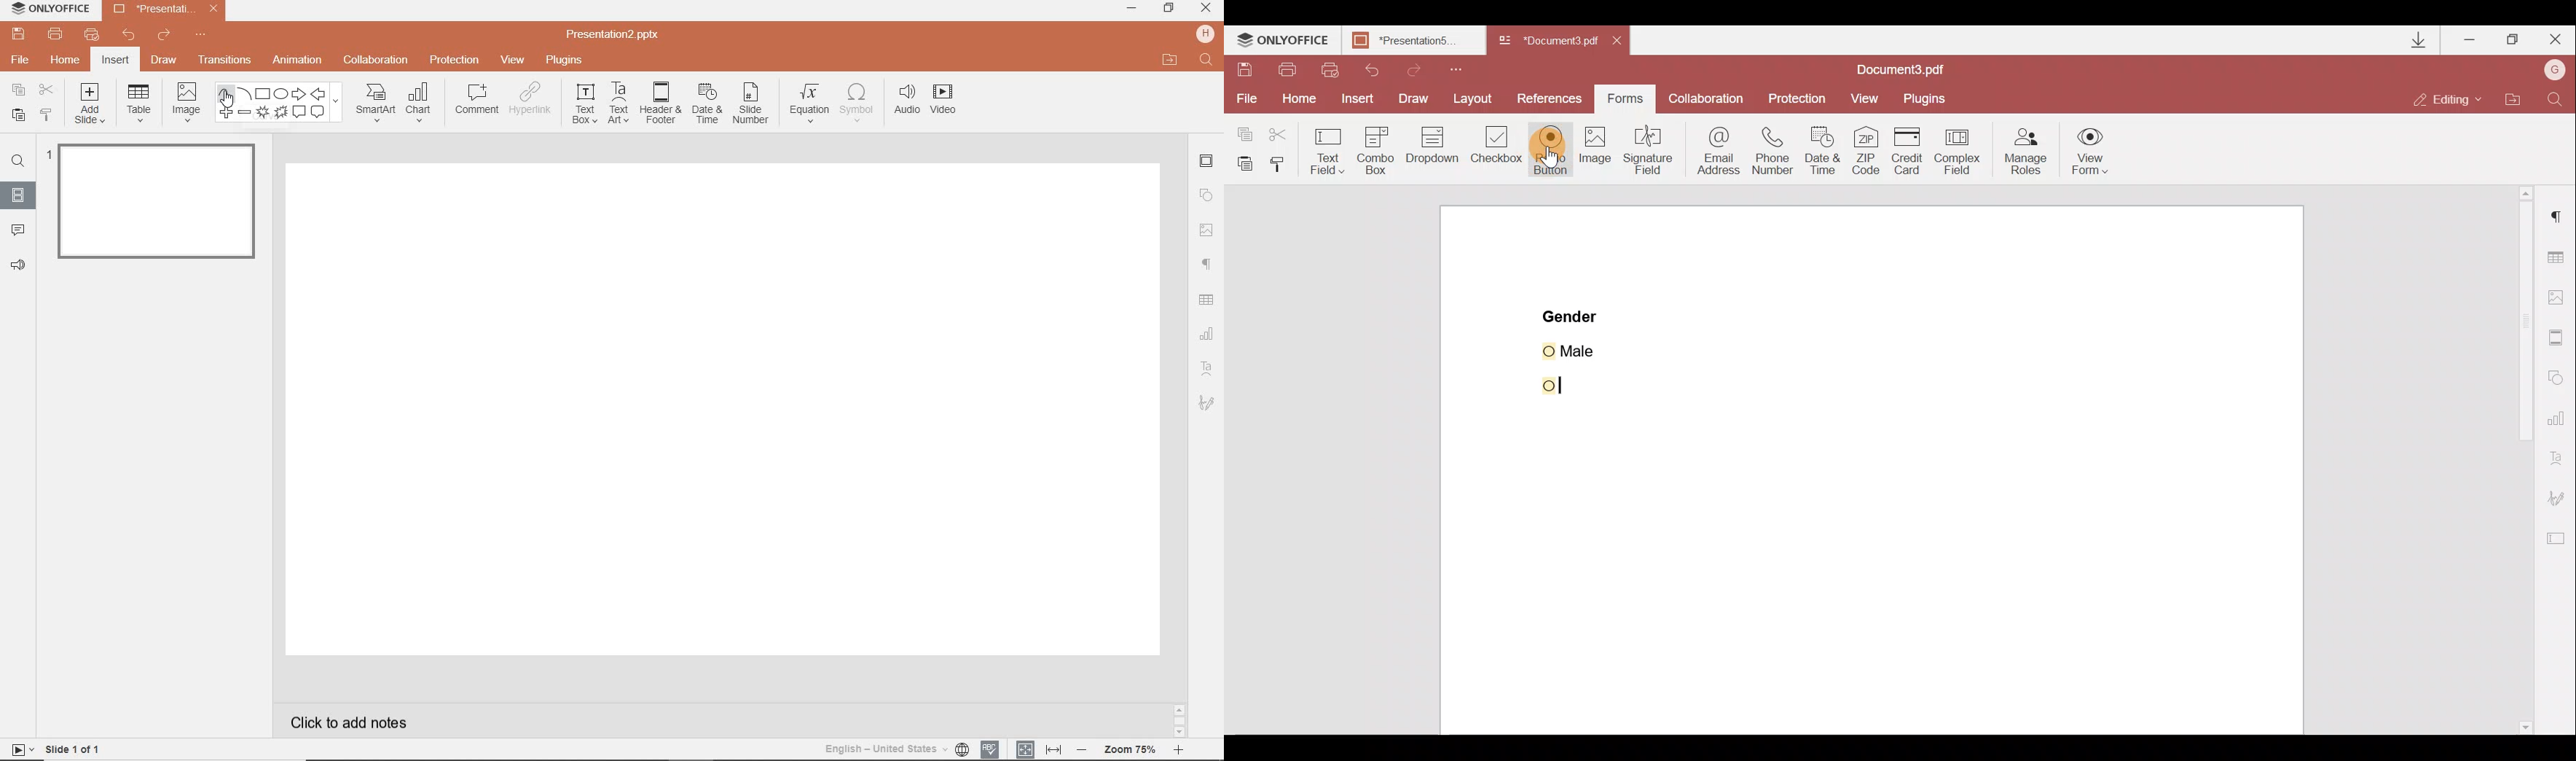  What do you see at coordinates (991, 748) in the screenshot?
I see `SPELL CHECKING` at bounding box center [991, 748].